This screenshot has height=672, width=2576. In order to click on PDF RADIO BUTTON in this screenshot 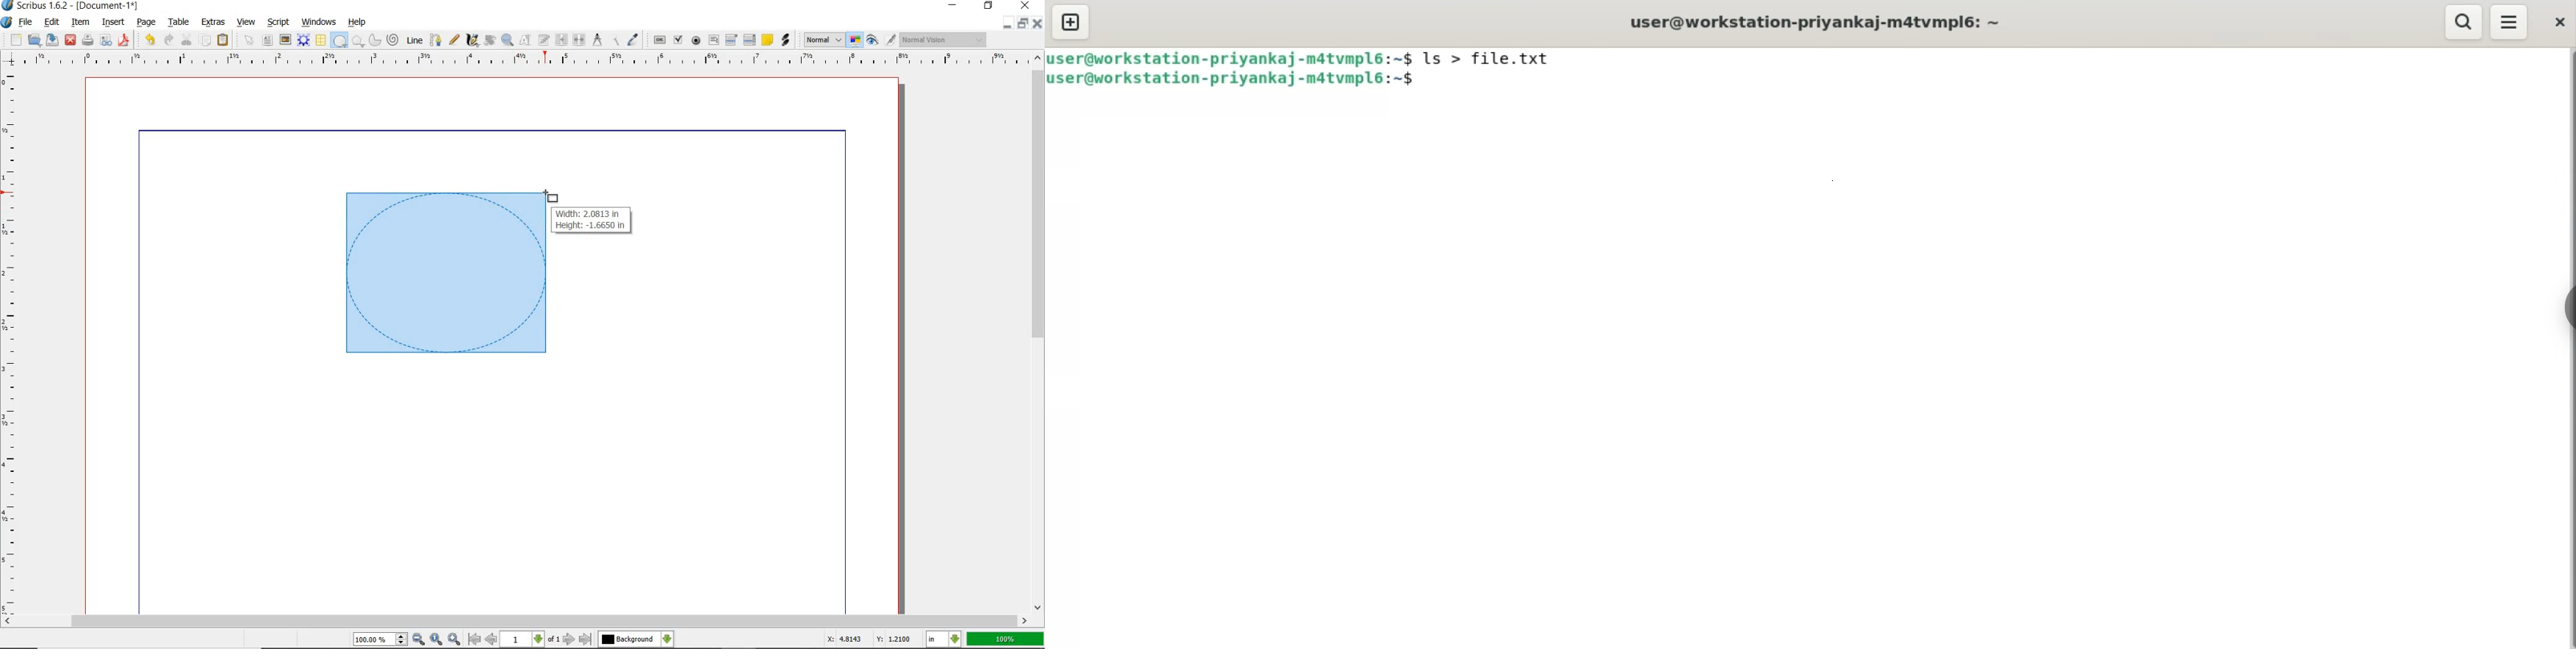, I will do `click(697, 40)`.